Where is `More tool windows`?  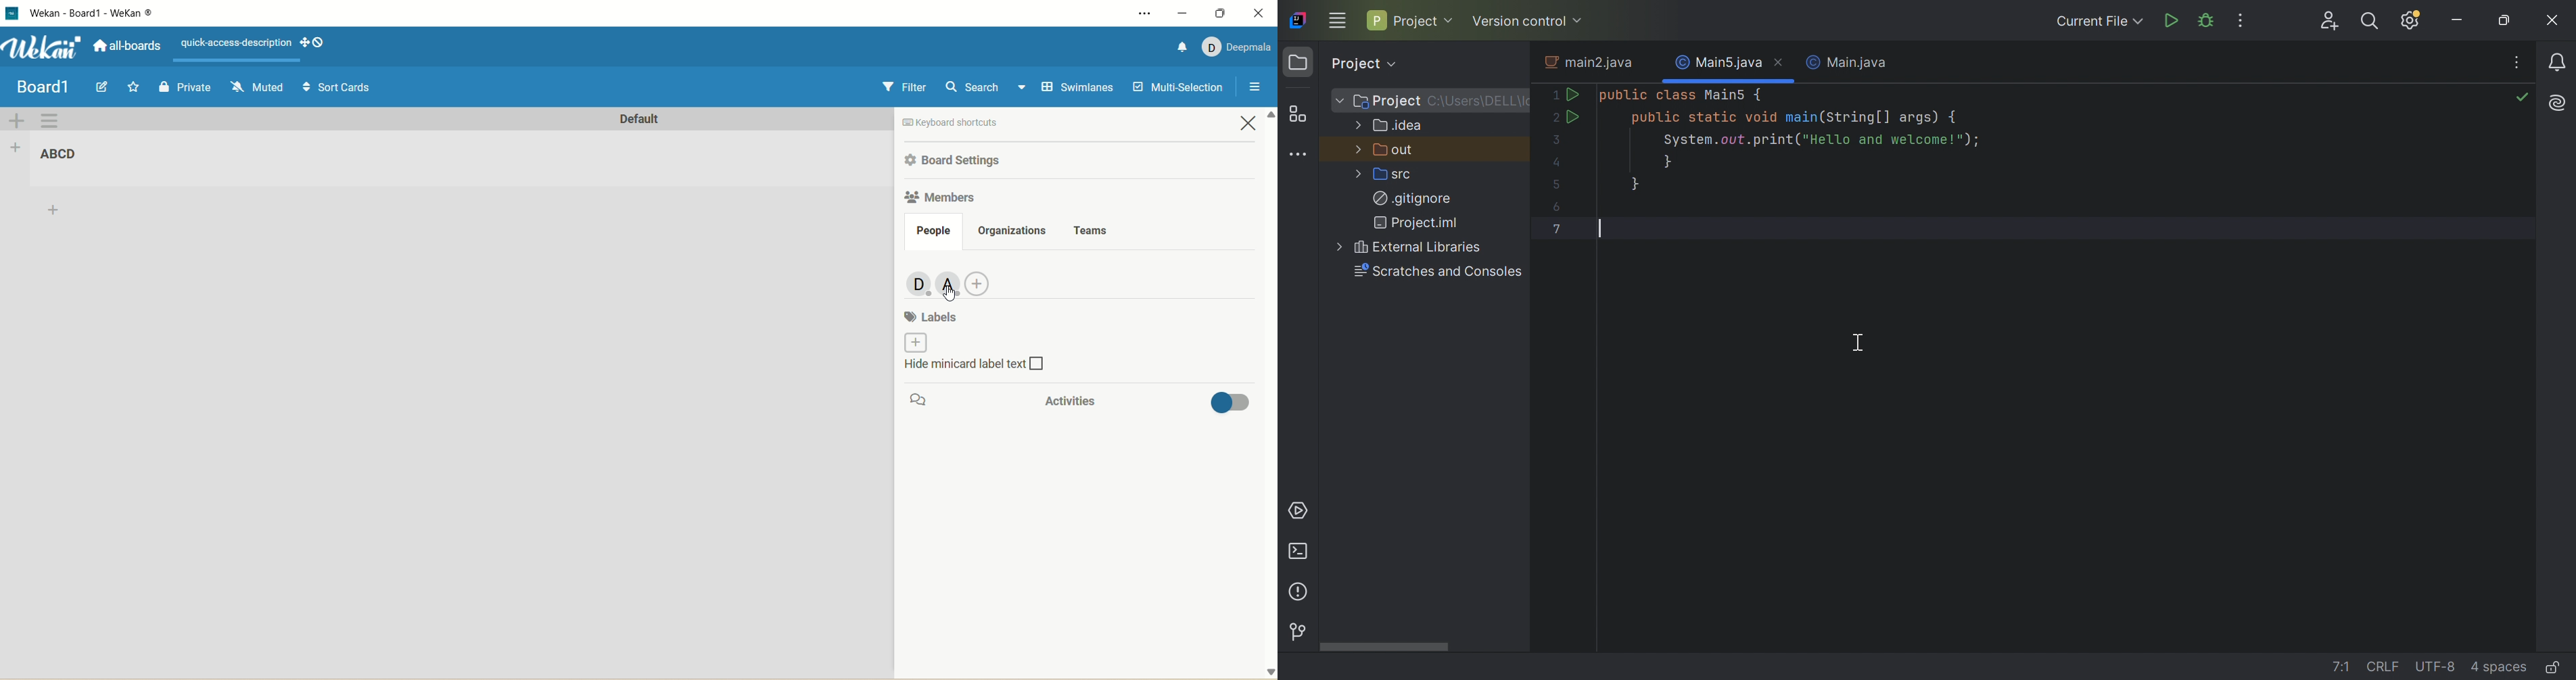
More tool windows is located at coordinates (1298, 155).